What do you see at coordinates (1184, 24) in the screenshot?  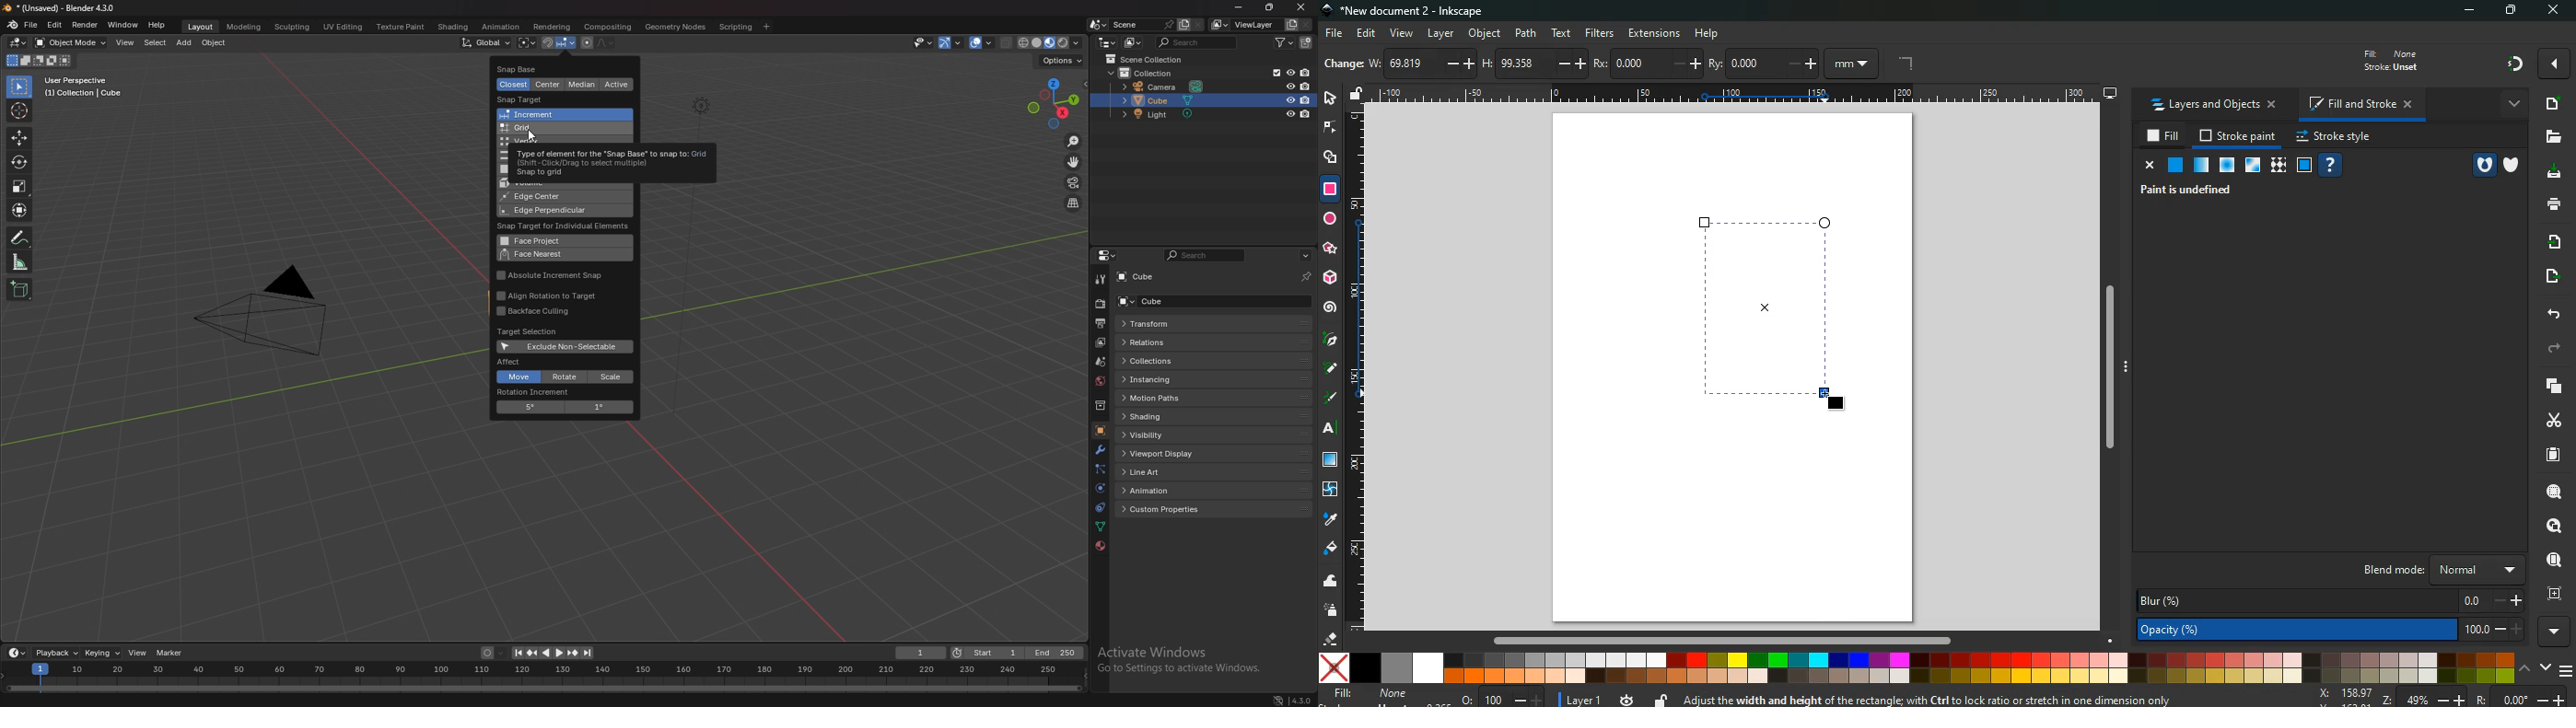 I see `add scene` at bounding box center [1184, 24].